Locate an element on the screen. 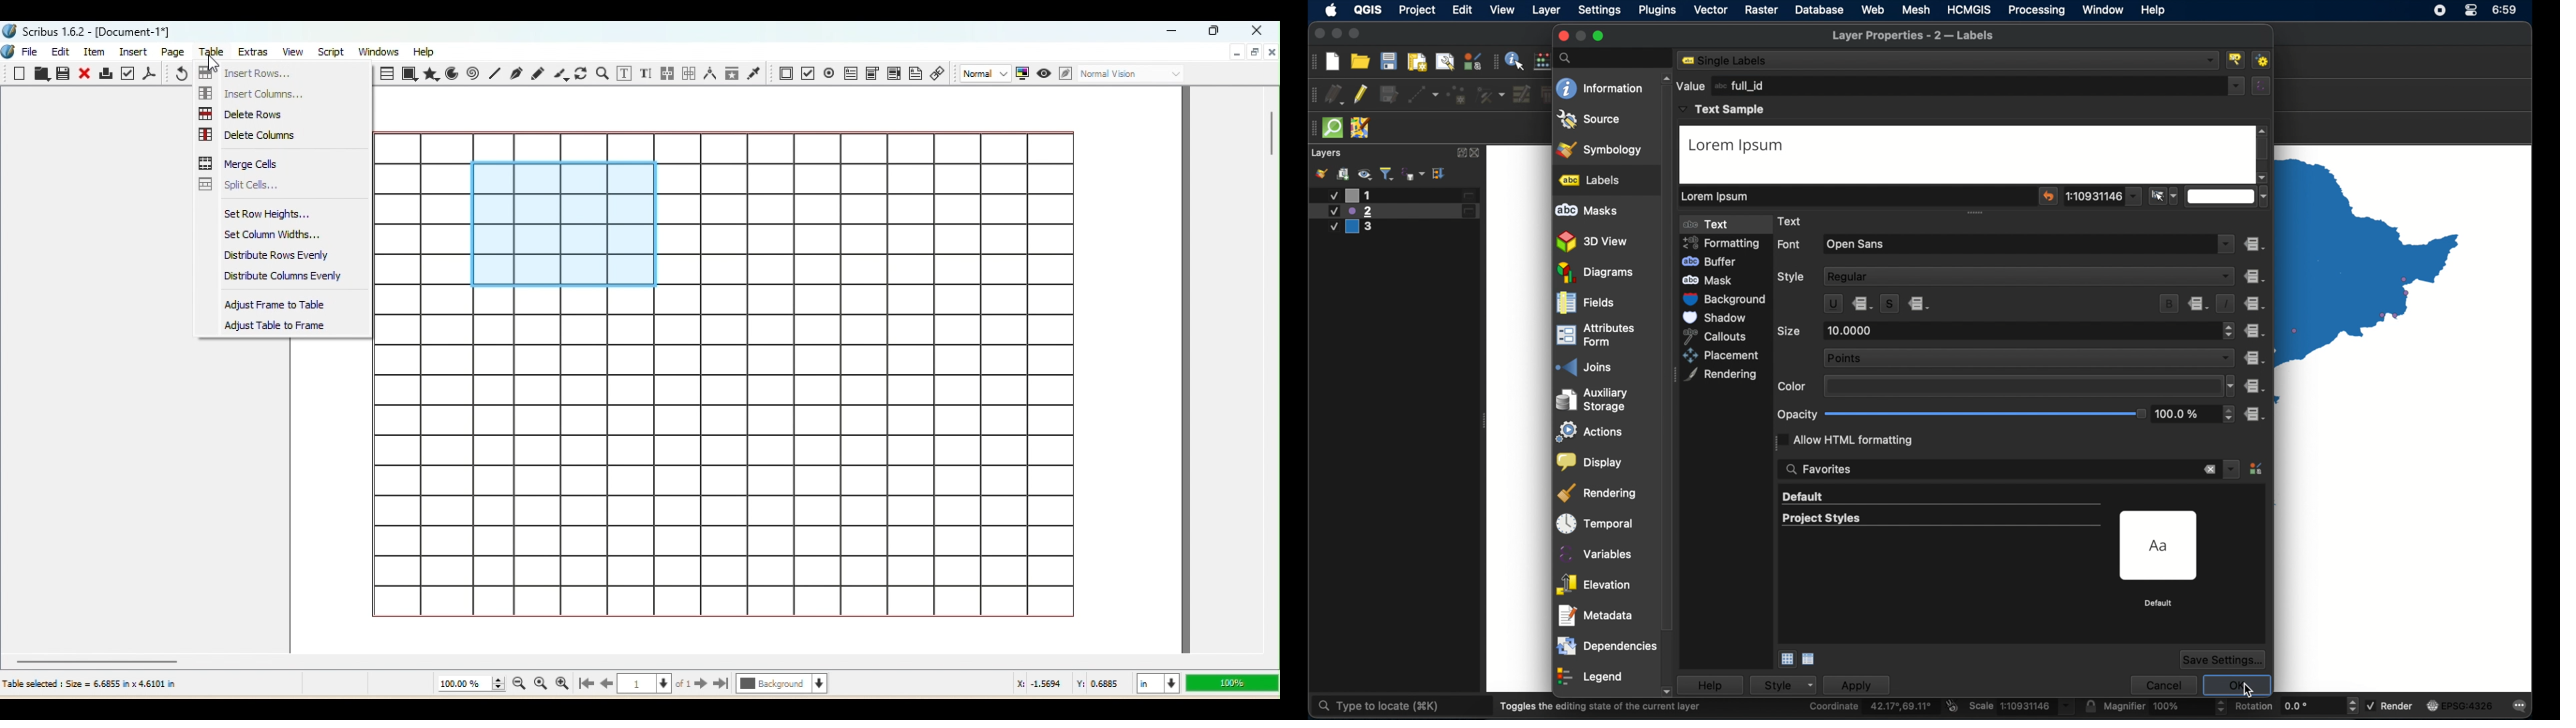 Image resolution: width=2576 pixels, height=728 pixels. save settings is located at coordinates (2223, 659).